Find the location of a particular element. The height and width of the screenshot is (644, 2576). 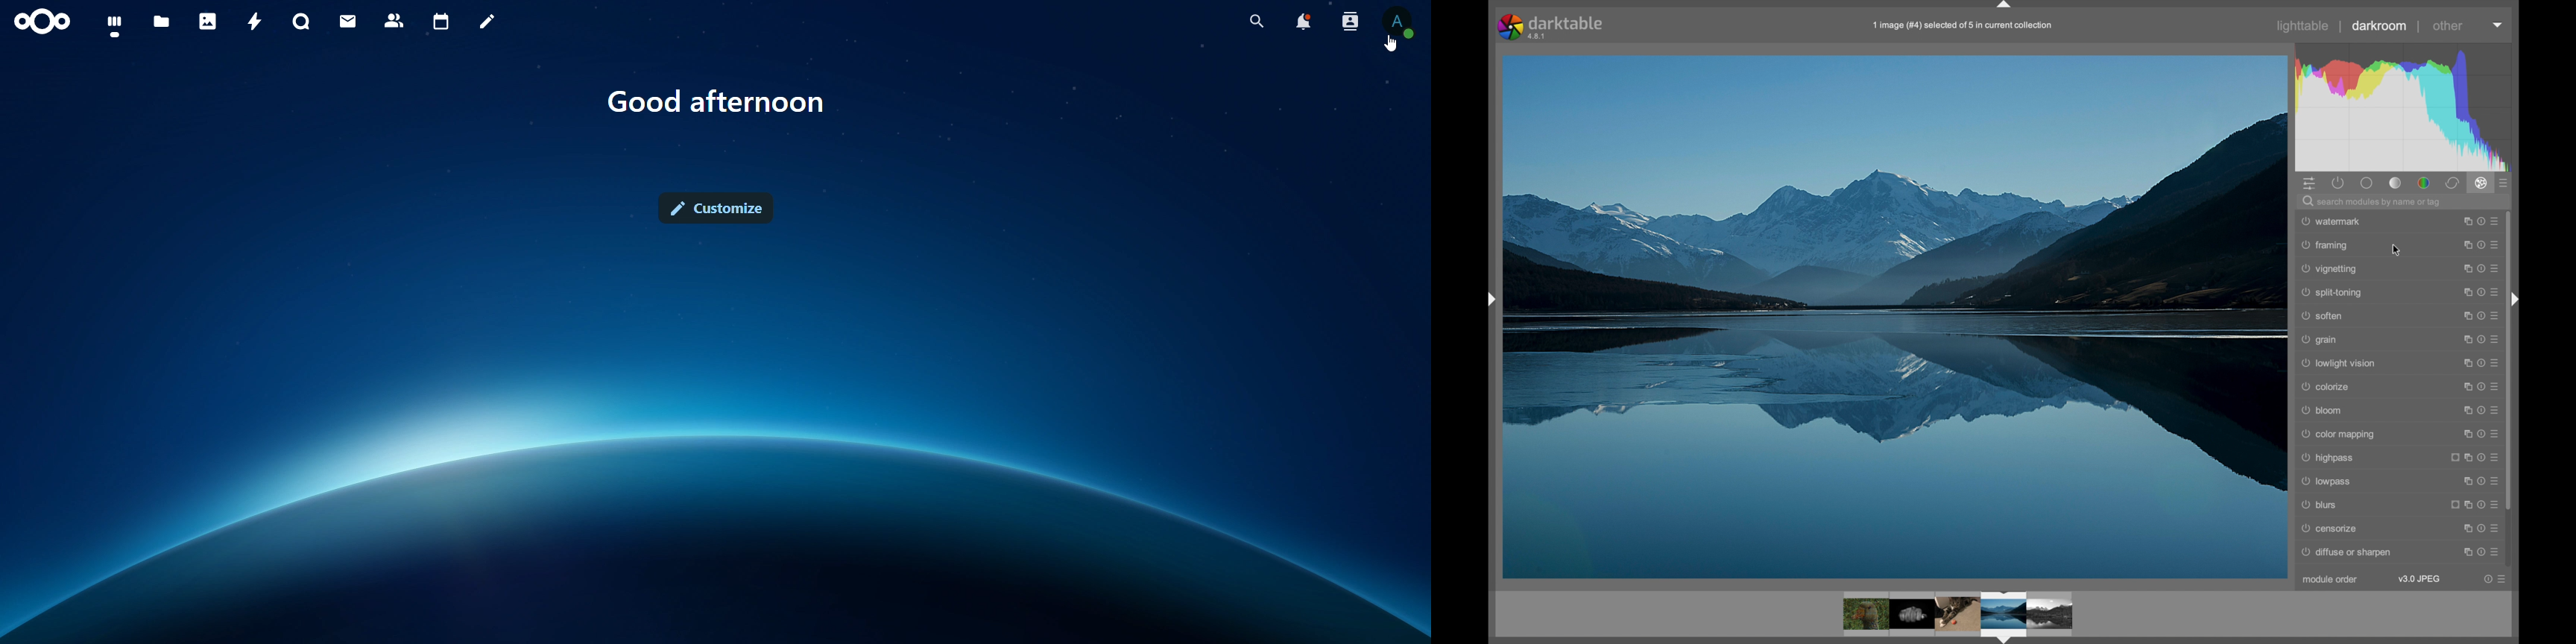

framing is located at coordinates (2326, 245).